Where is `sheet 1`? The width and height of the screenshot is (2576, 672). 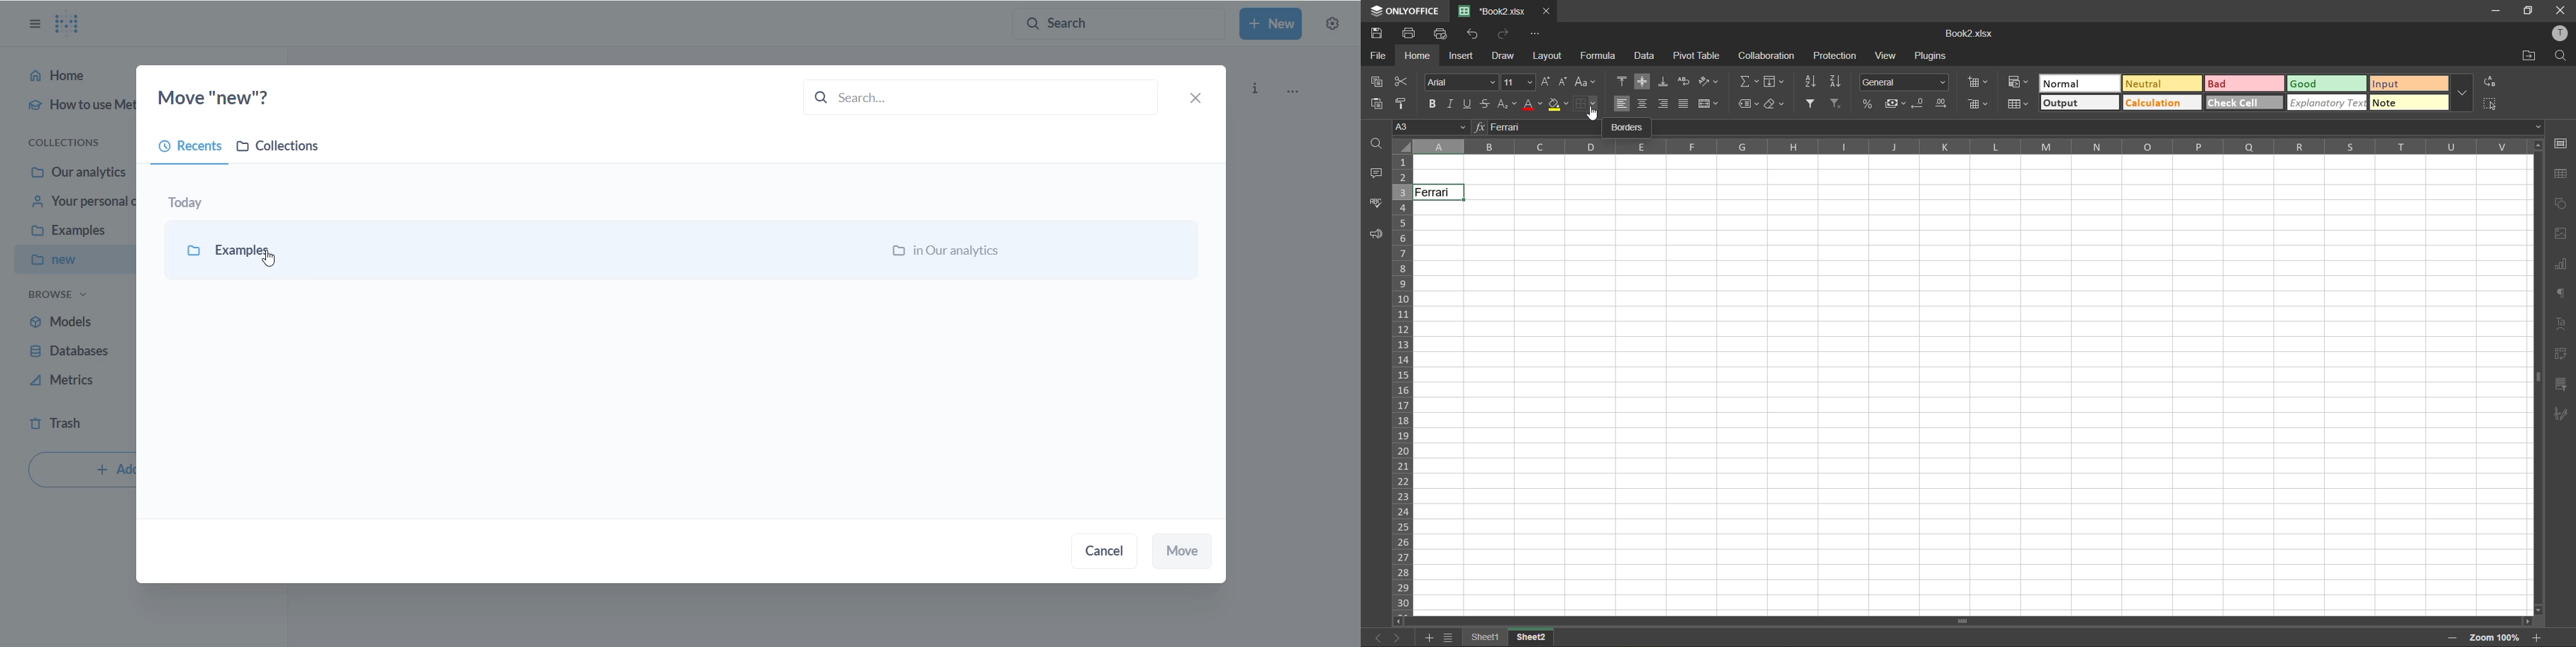 sheet 1 is located at coordinates (1487, 638).